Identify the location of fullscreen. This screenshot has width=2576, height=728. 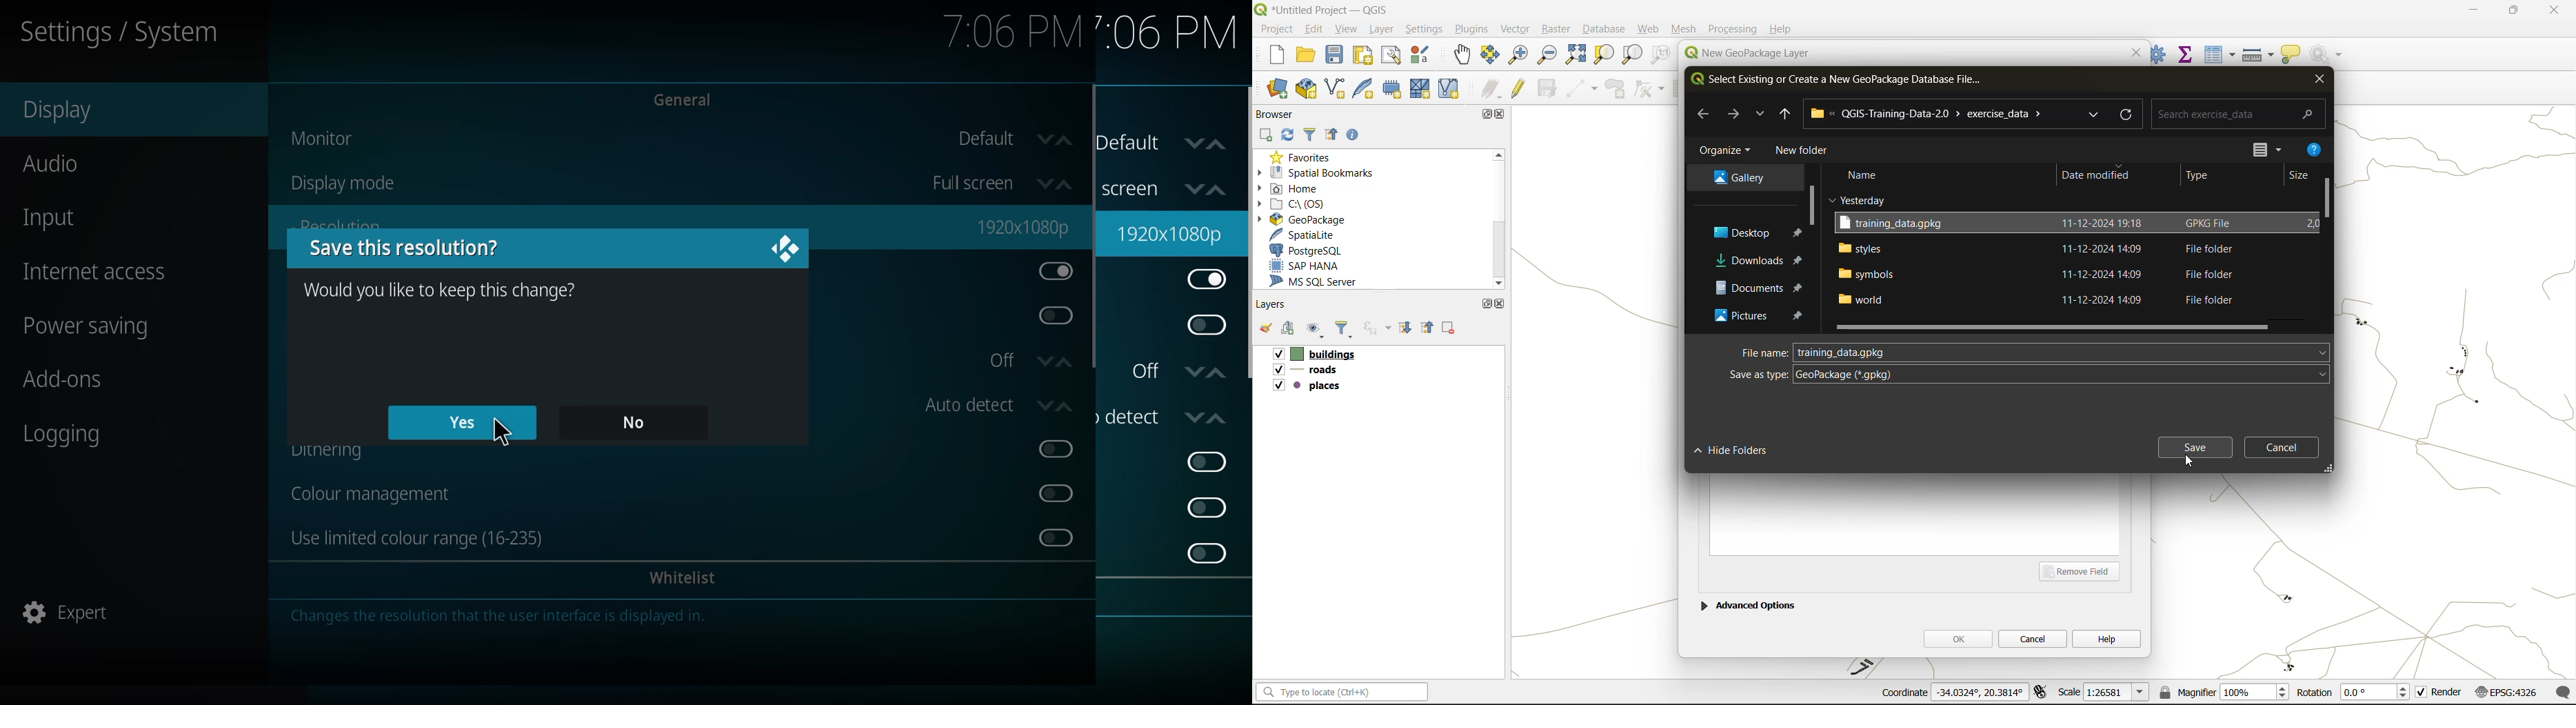
(1173, 185).